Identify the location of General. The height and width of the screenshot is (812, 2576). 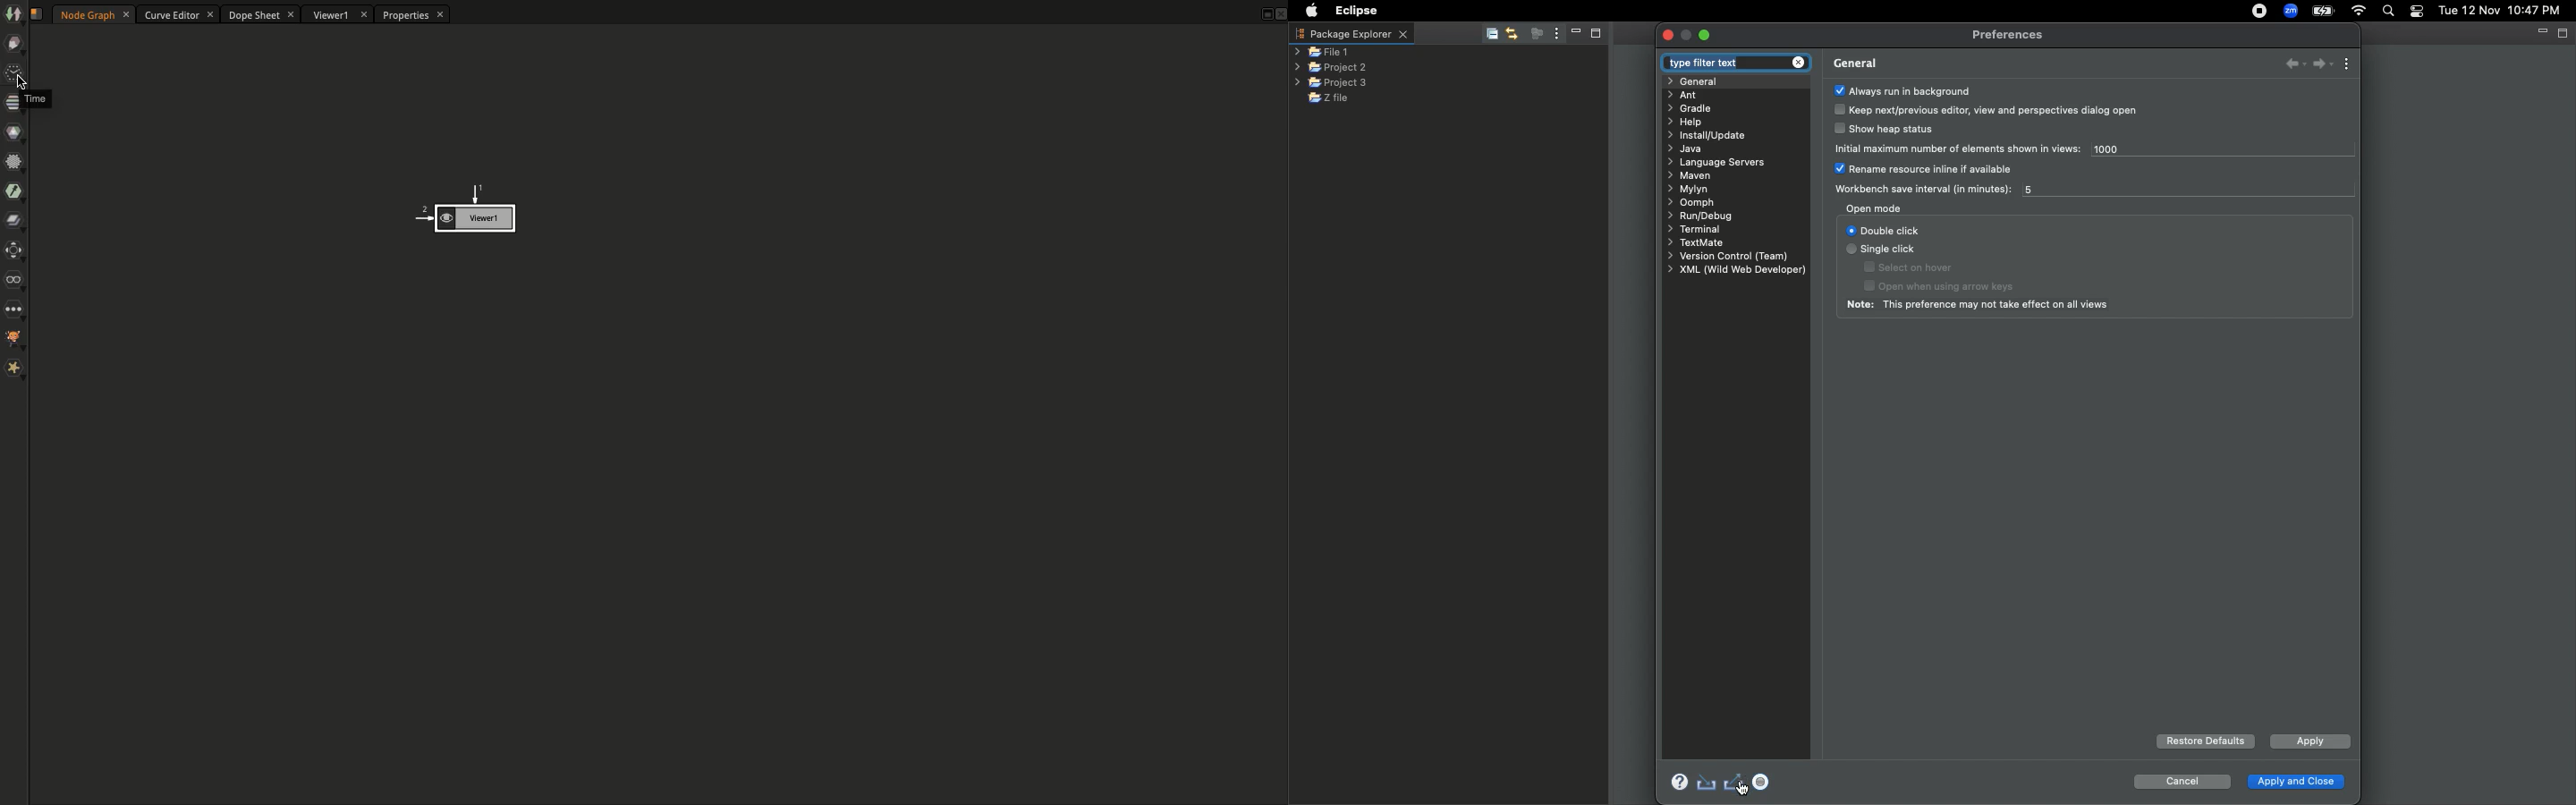
(1700, 81).